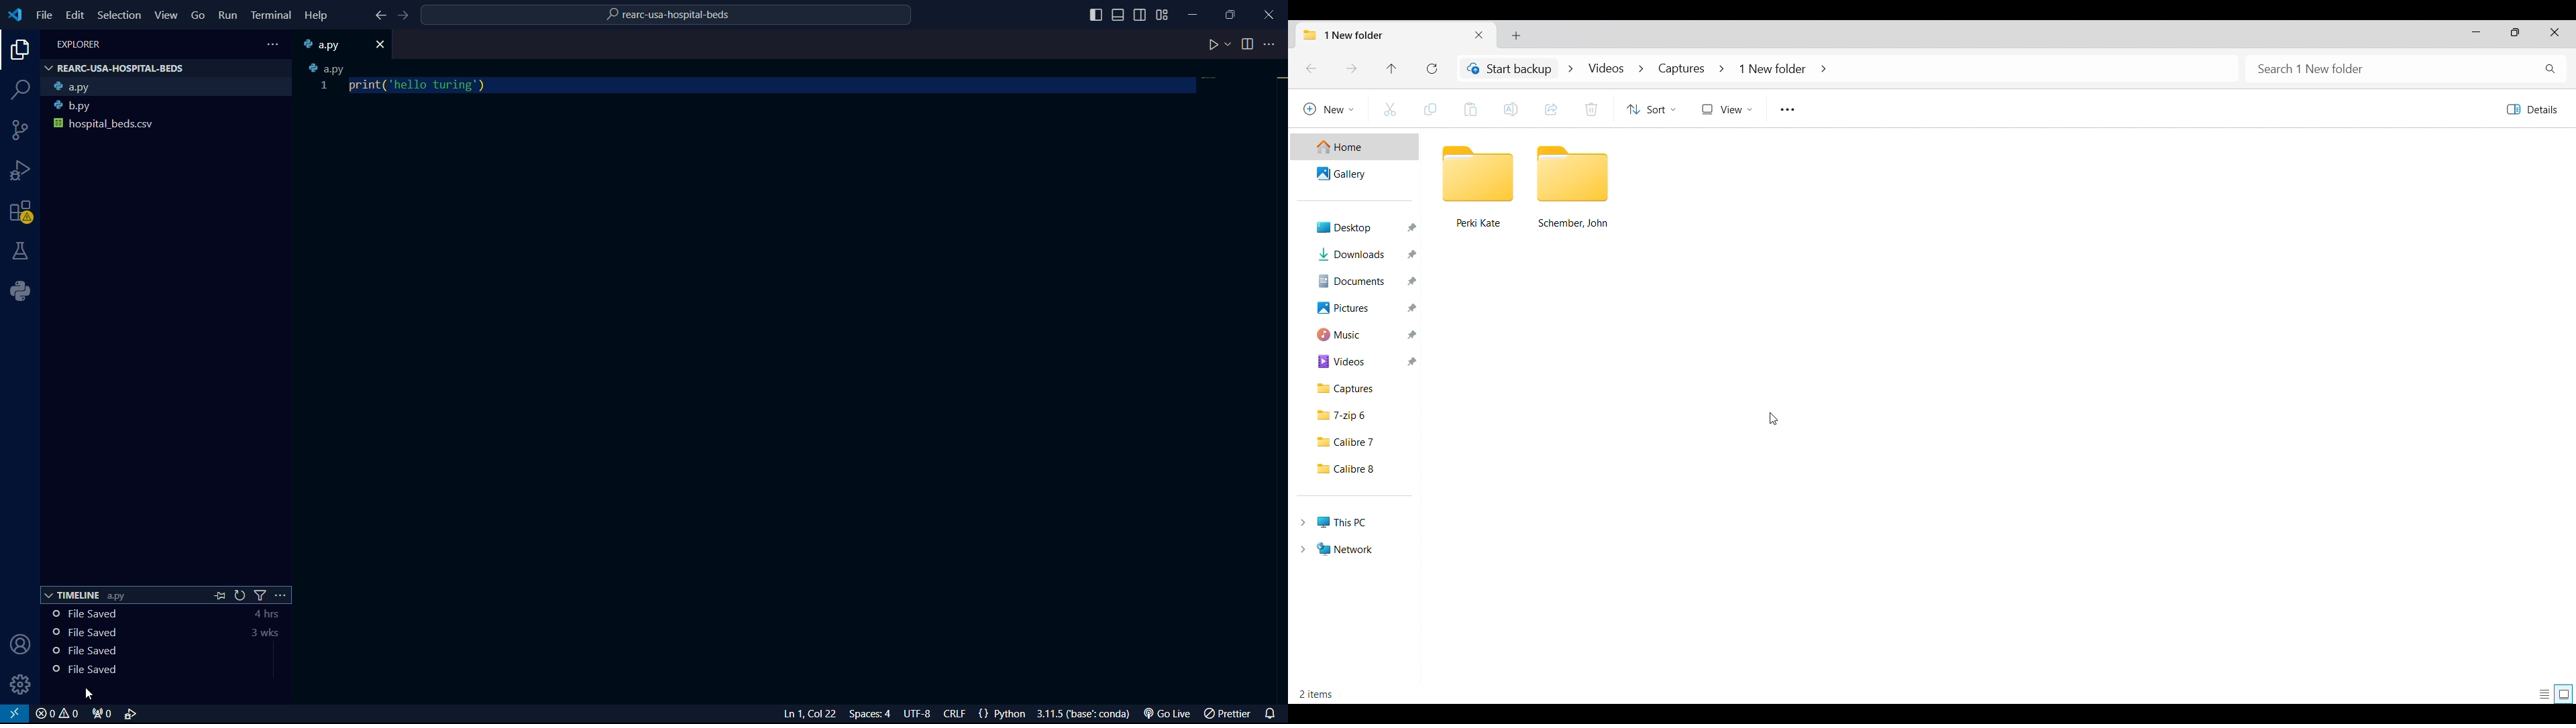 This screenshot has width=2576, height=728. What do you see at coordinates (21, 646) in the screenshot?
I see `account` at bounding box center [21, 646].